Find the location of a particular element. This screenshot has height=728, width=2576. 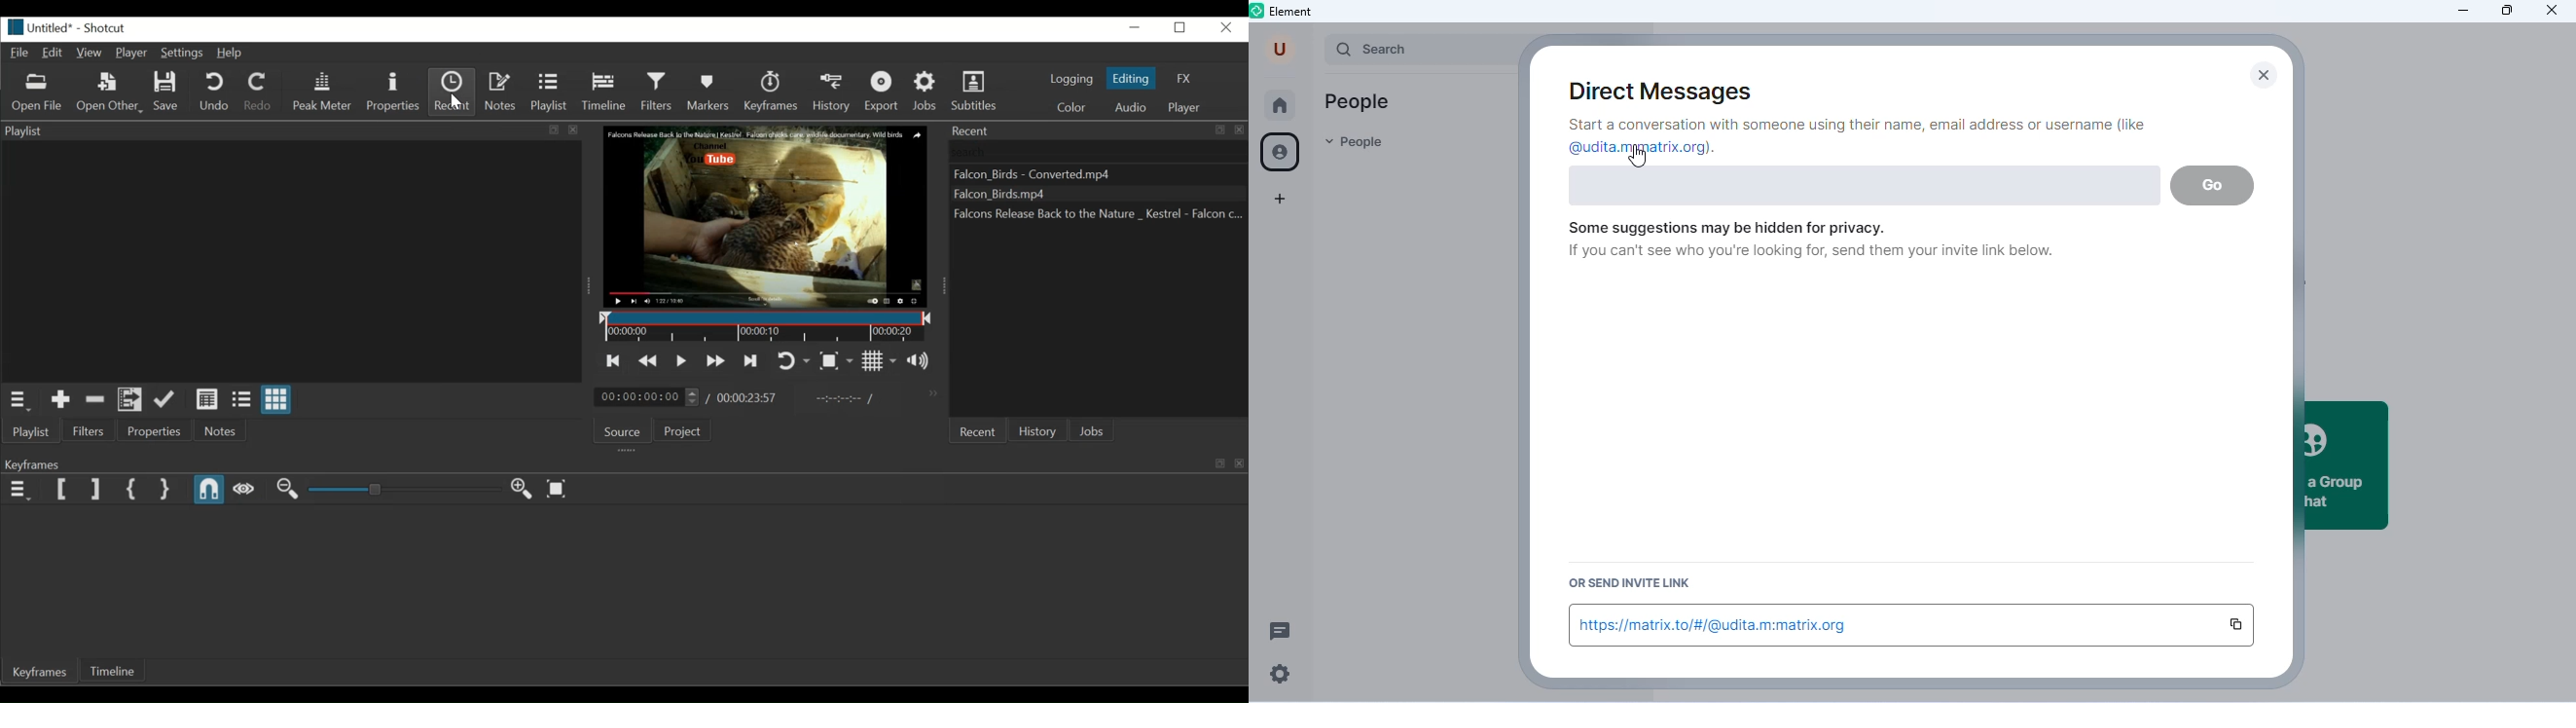

Player is located at coordinates (129, 53).